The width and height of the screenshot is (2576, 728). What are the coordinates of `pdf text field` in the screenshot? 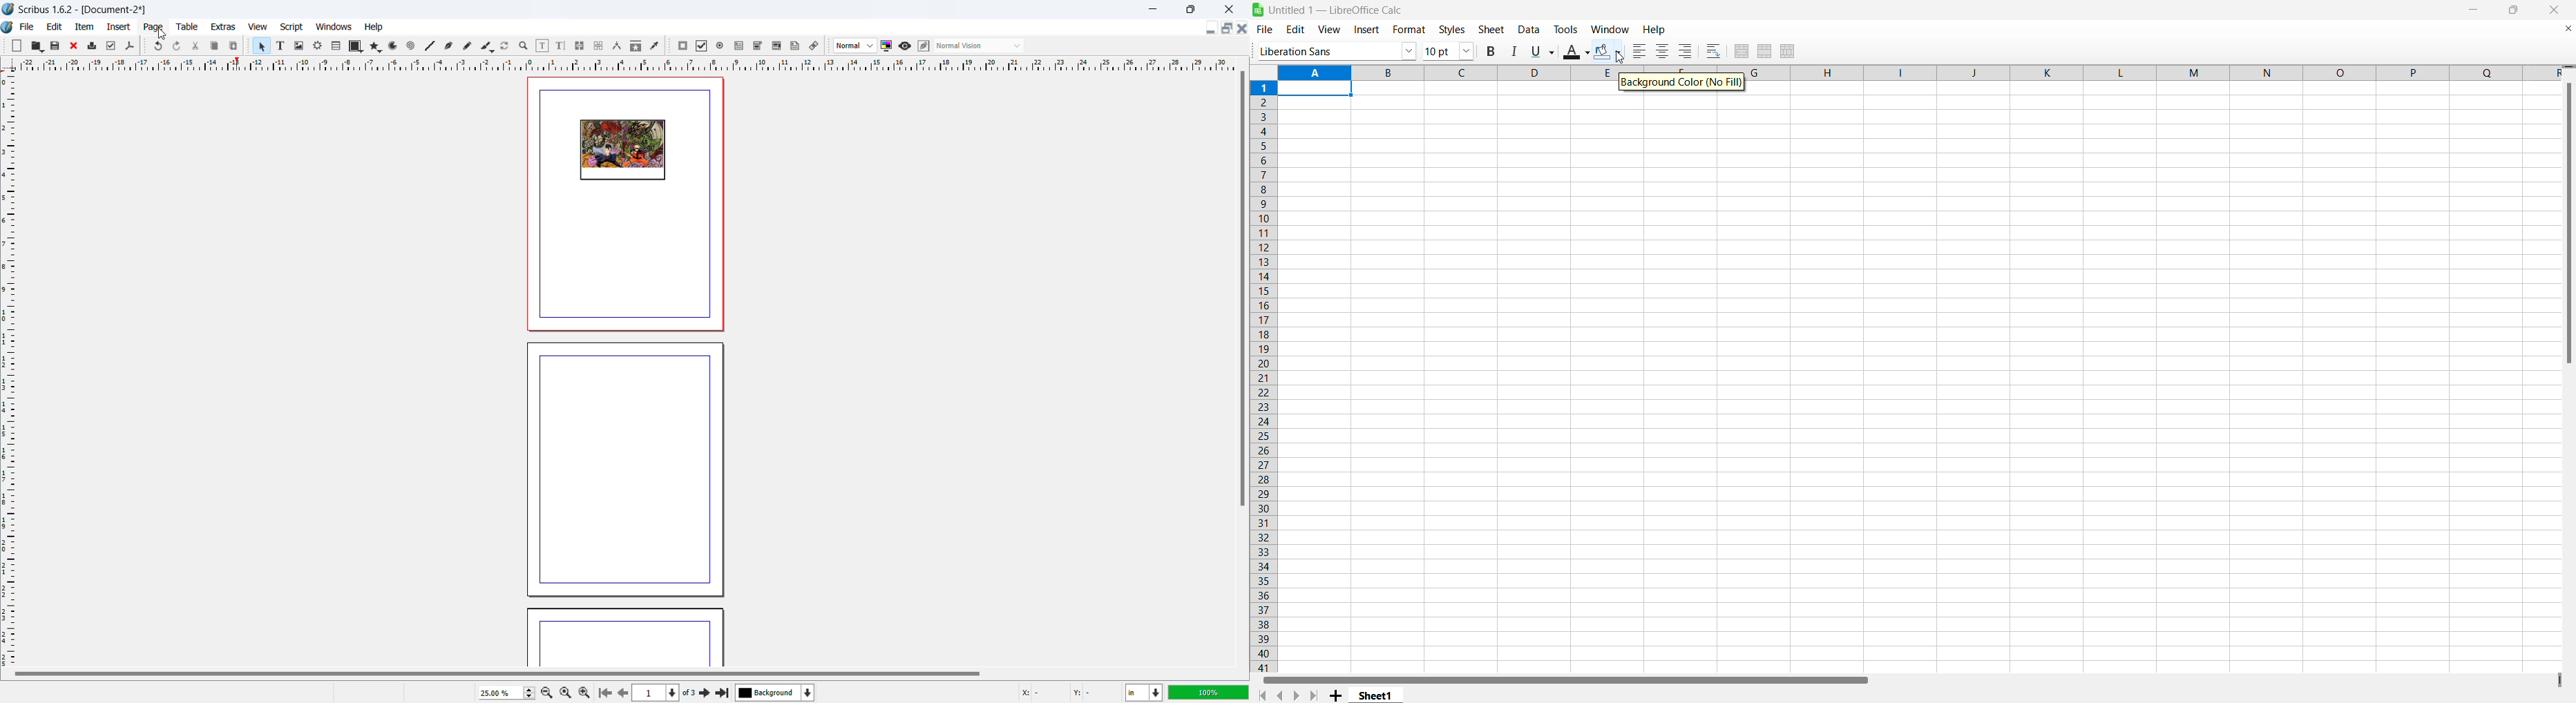 It's located at (740, 46).